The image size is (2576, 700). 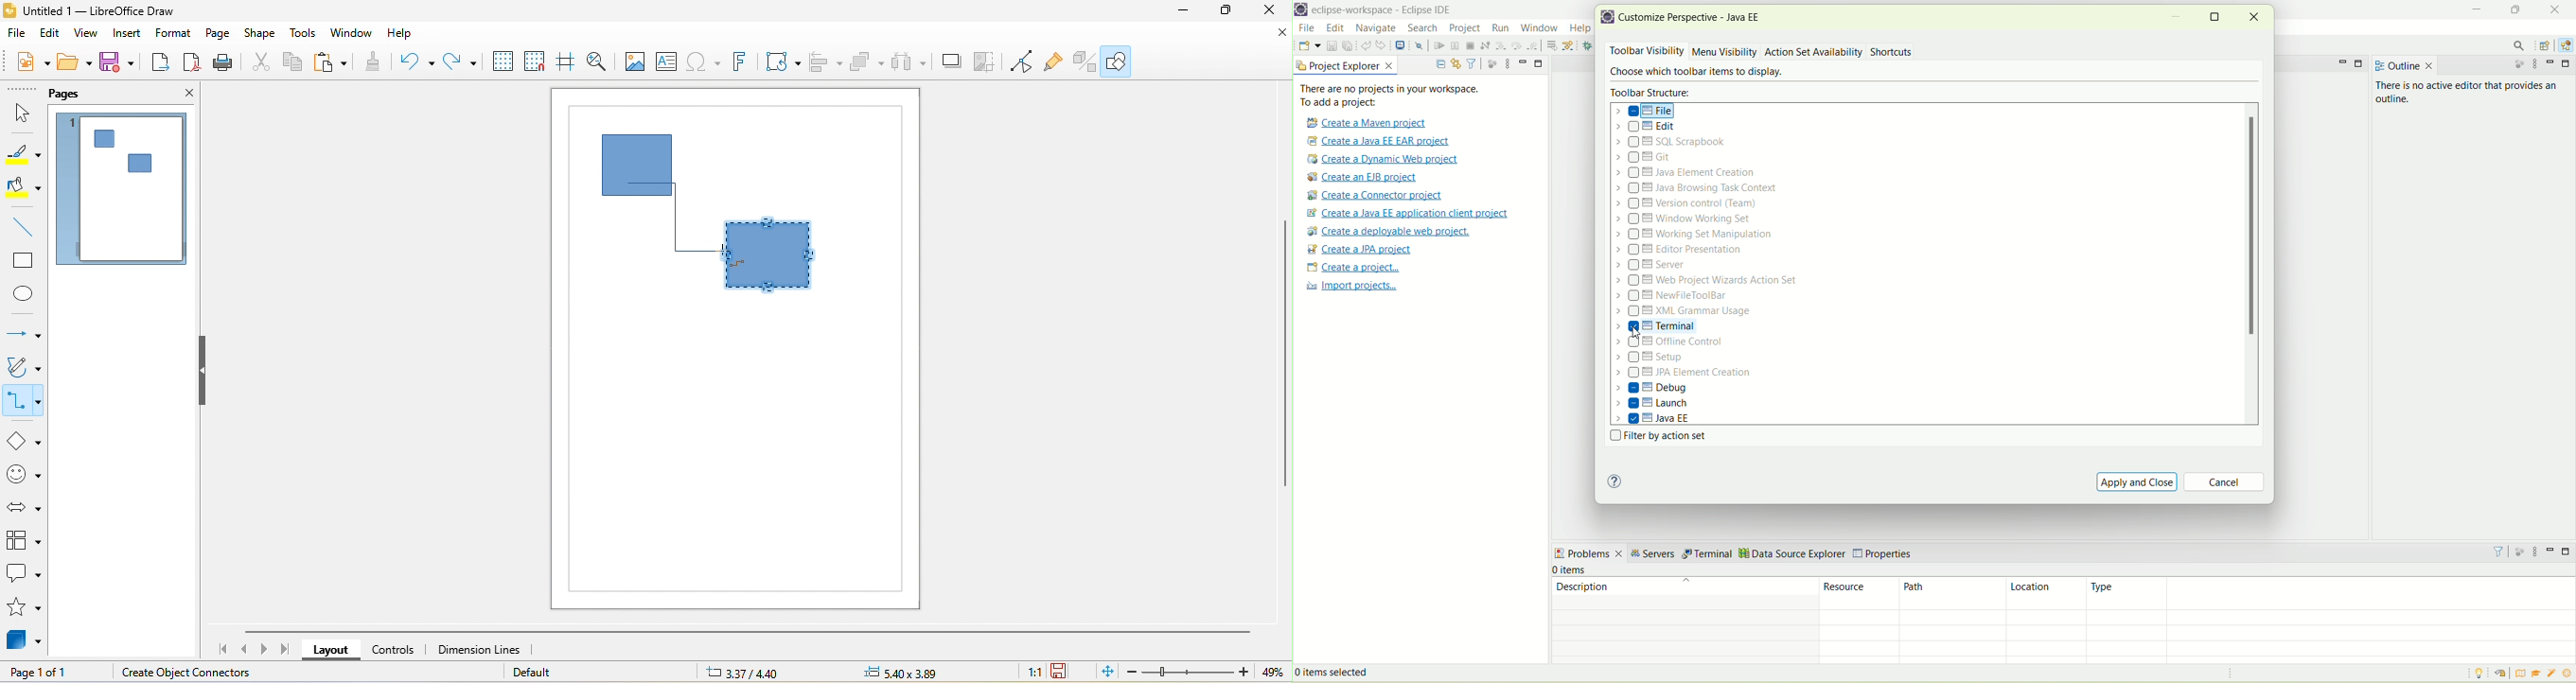 What do you see at coordinates (2046, 594) in the screenshot?
I see `location` at bounding box center [2046, 594].